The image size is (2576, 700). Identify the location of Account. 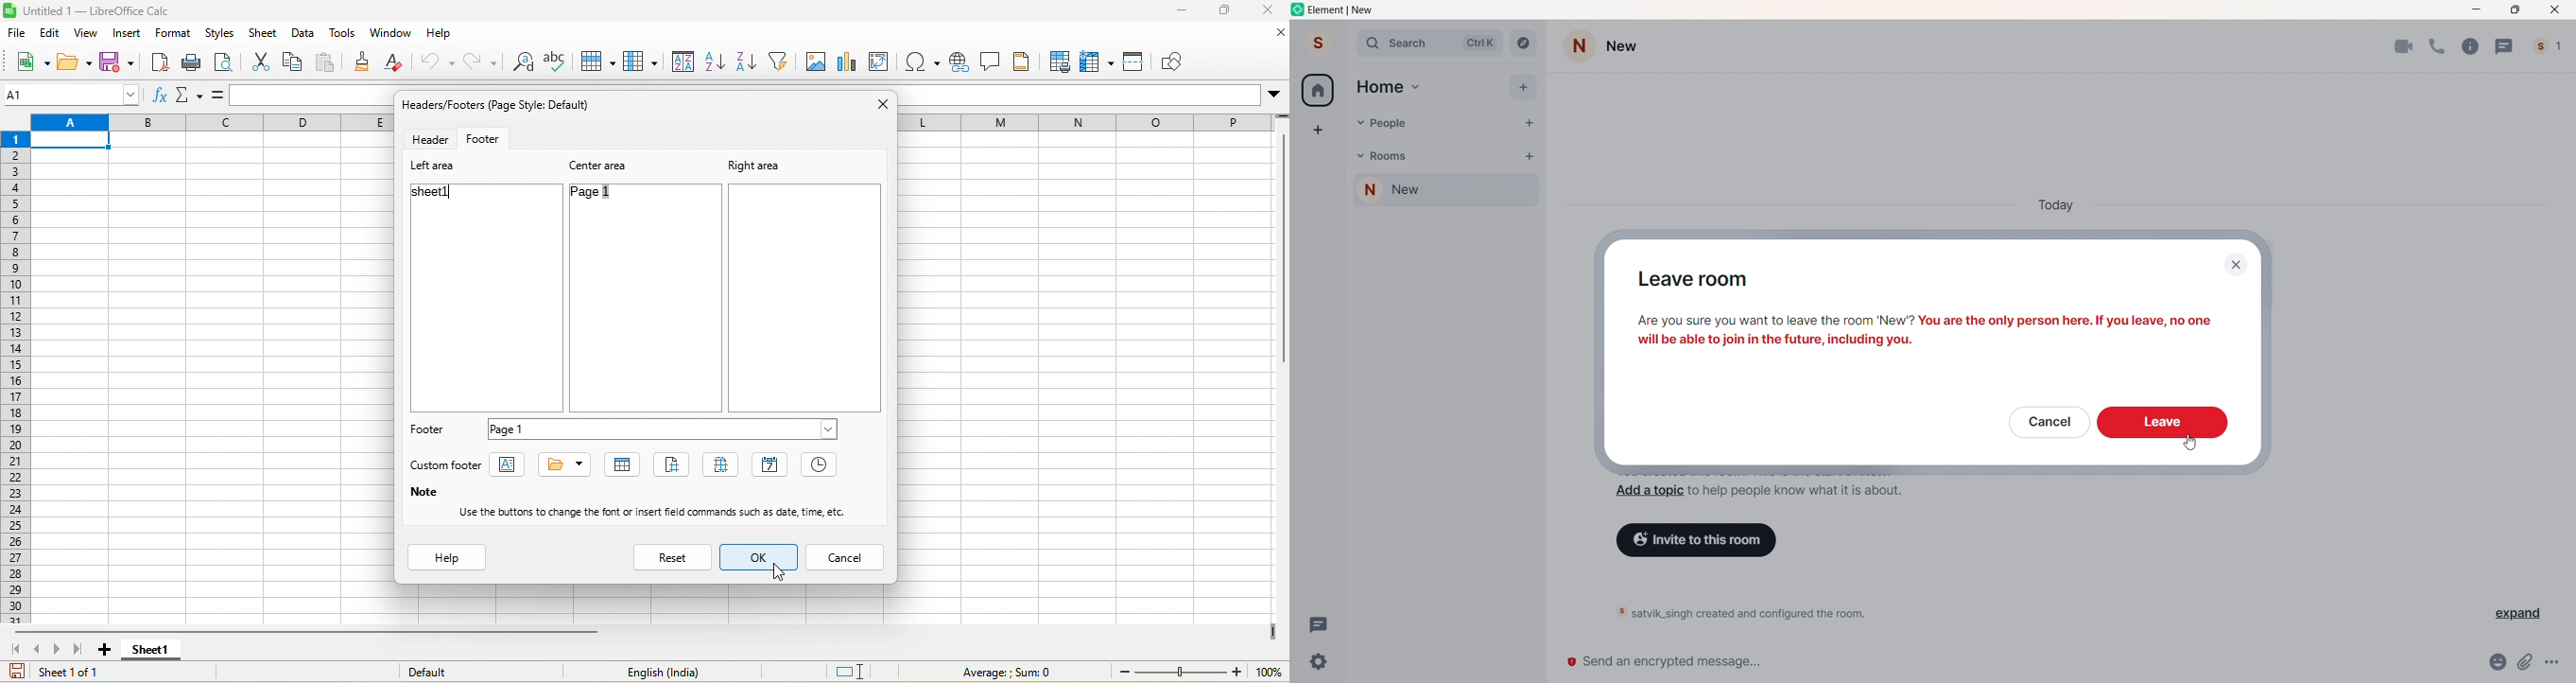
(1317, 41).